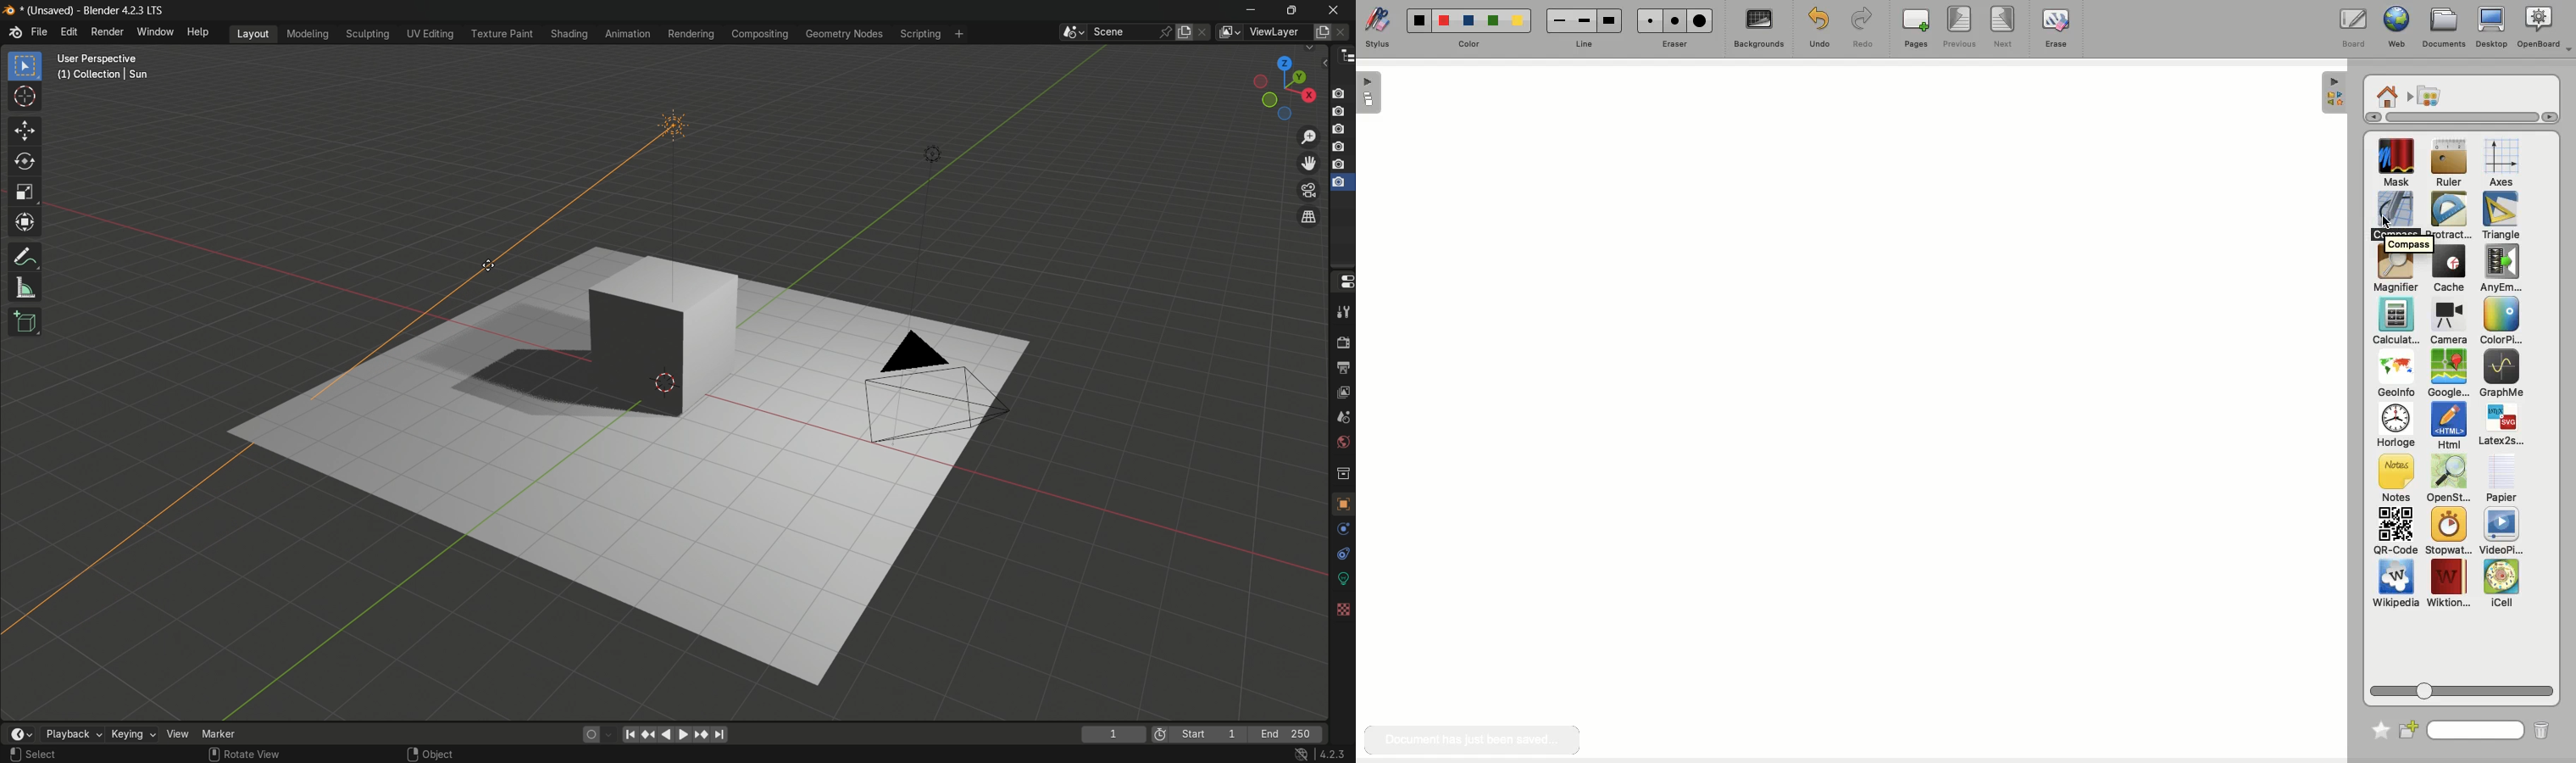 Image resolution: width=2576 pixels, height=784 pixels. I want to click on jump to endpoint, so click(631, 735).